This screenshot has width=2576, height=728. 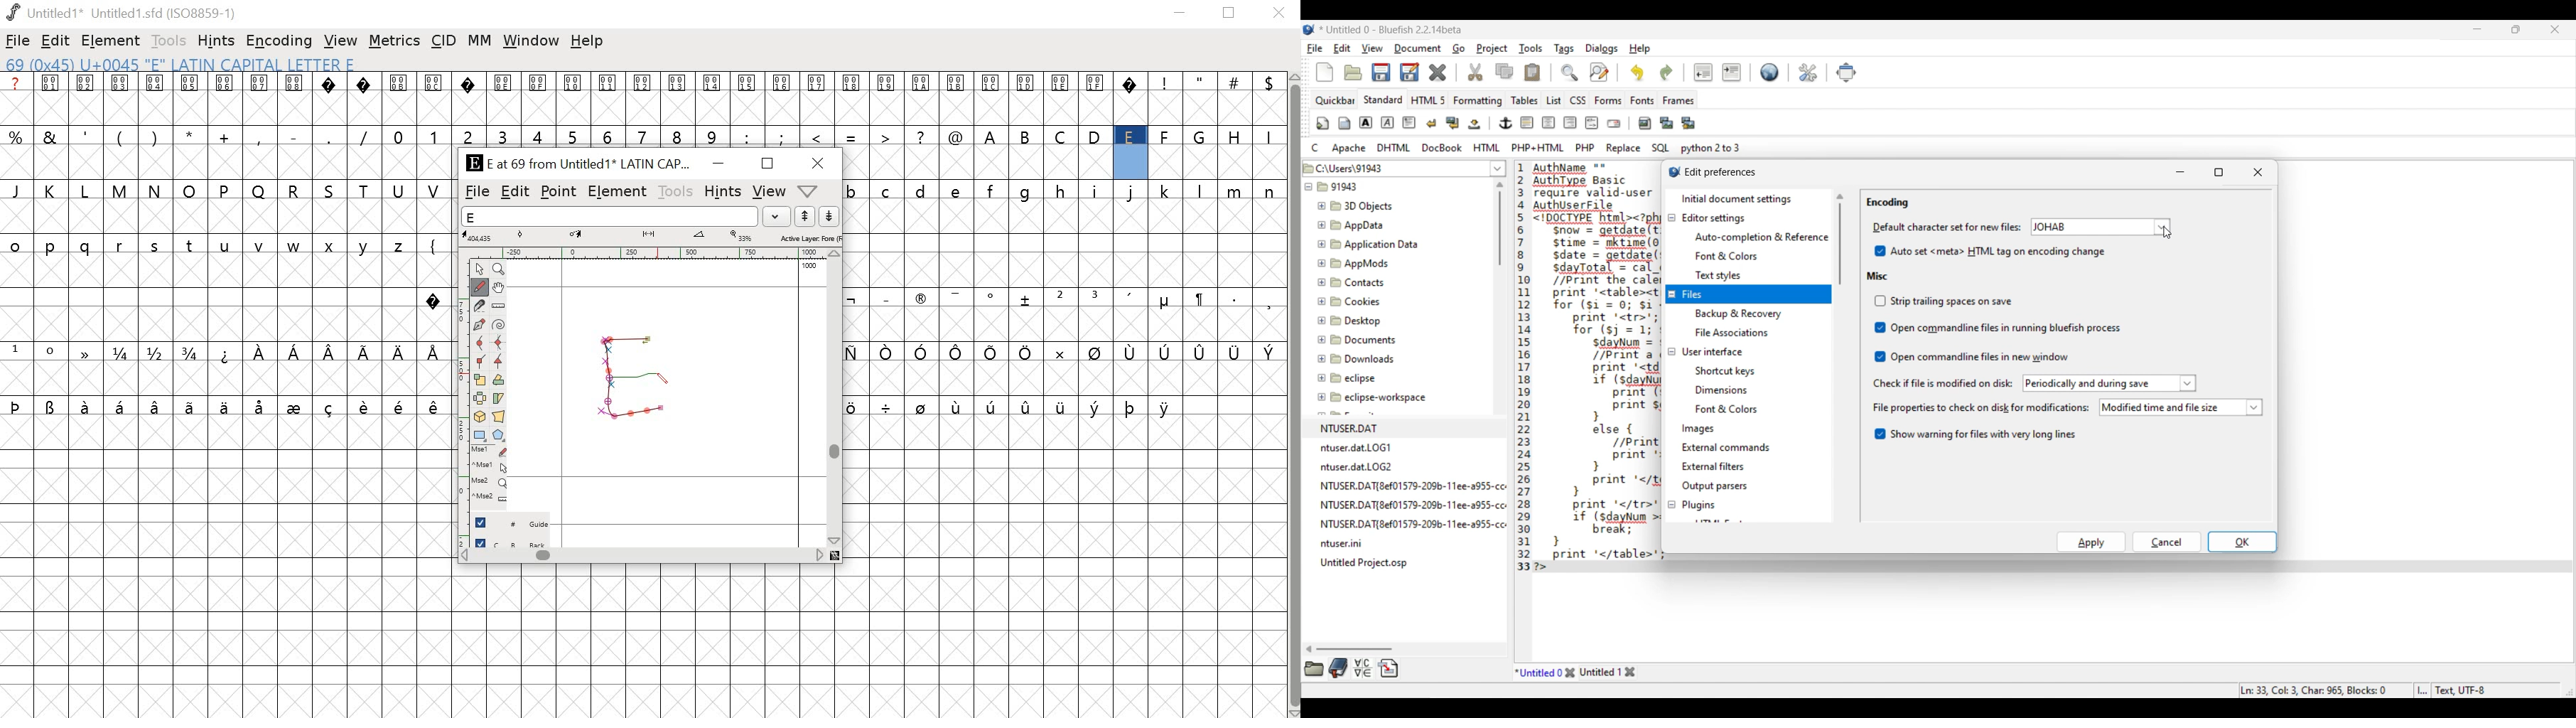 I want to click on special characters and symbols, so click(x=222, y=353).